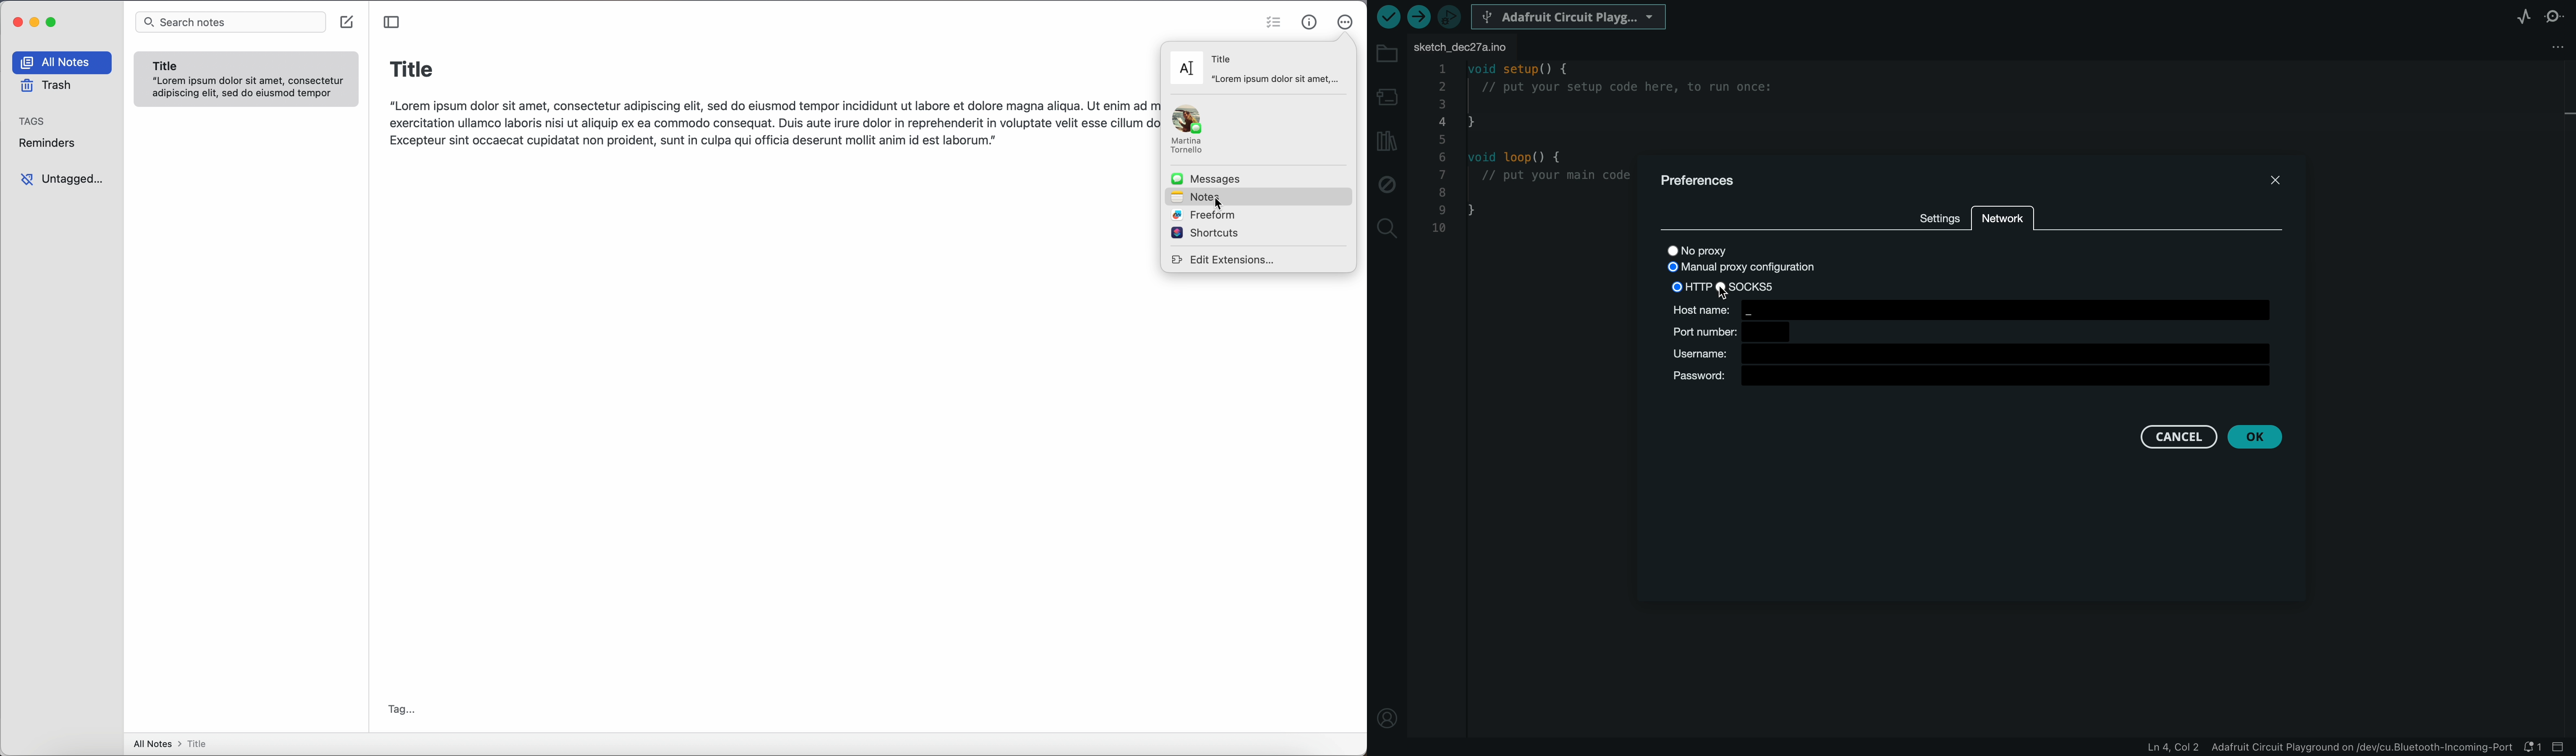 The width and height of the screenshot is (2576, 756). What do you see at coordinates (45, 86) in the screenshot?
I see `trash` at bounding box center [45, 86].